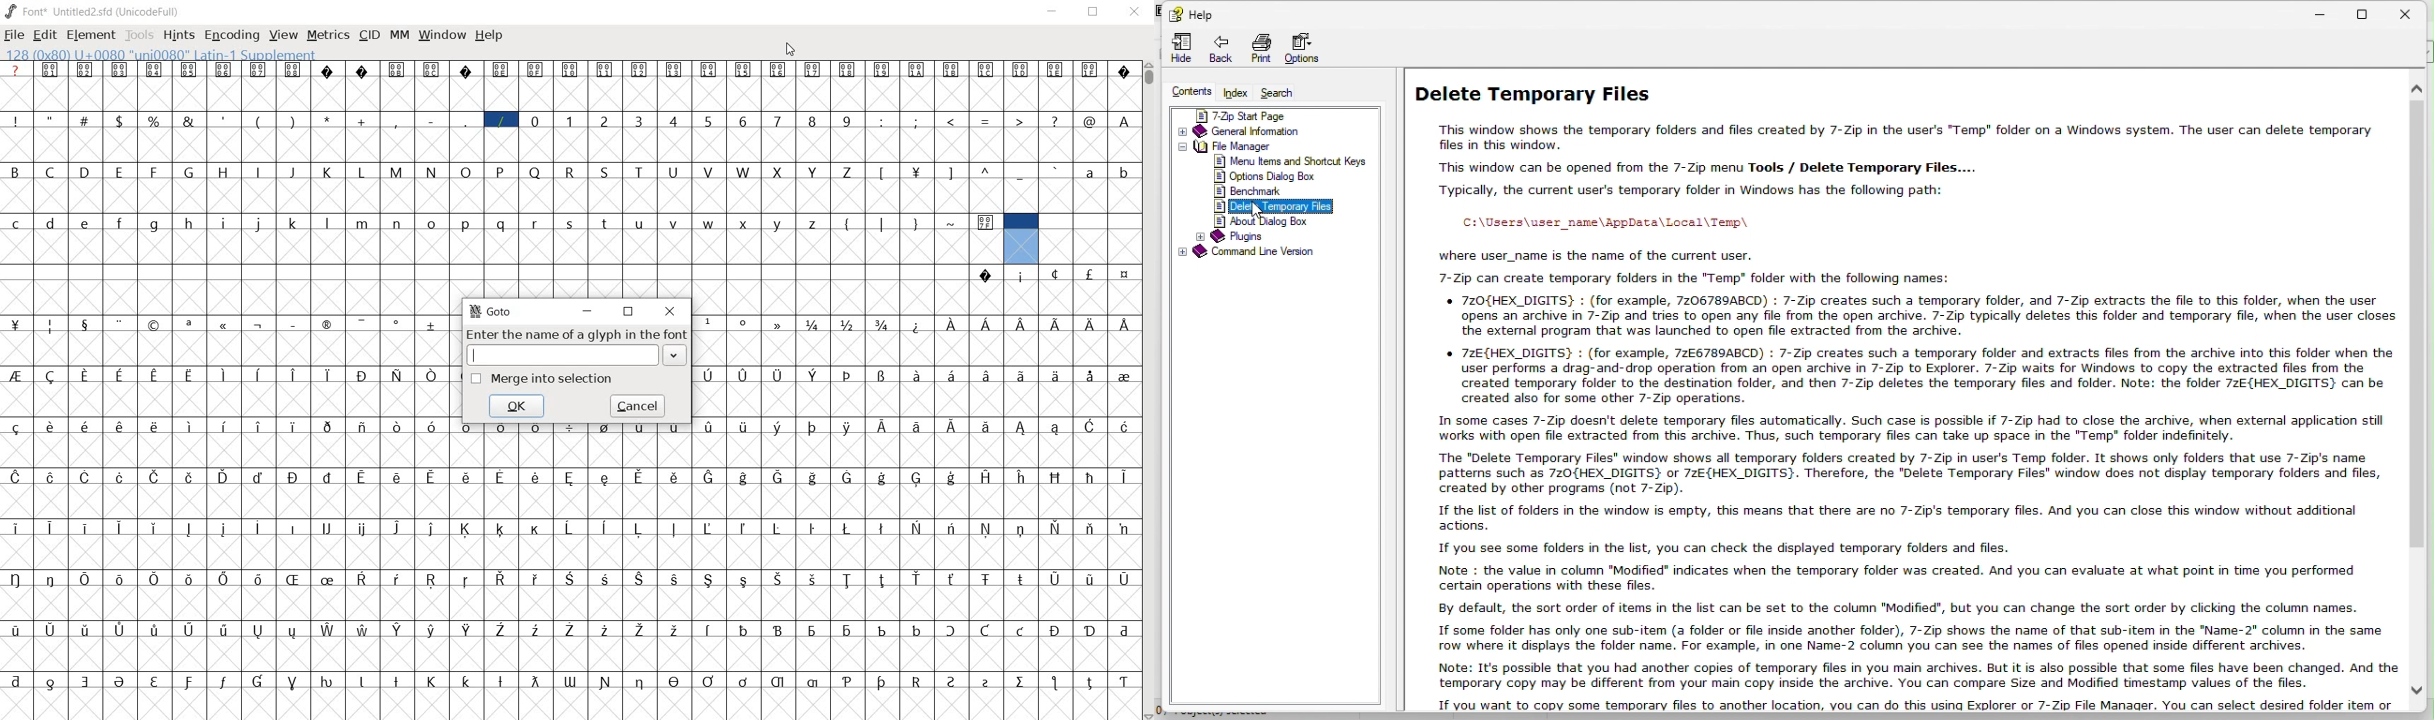  What do you see at coordinates (122, 323) in the screenshot?
I see `Symbol` at bounding box center [122, 323].